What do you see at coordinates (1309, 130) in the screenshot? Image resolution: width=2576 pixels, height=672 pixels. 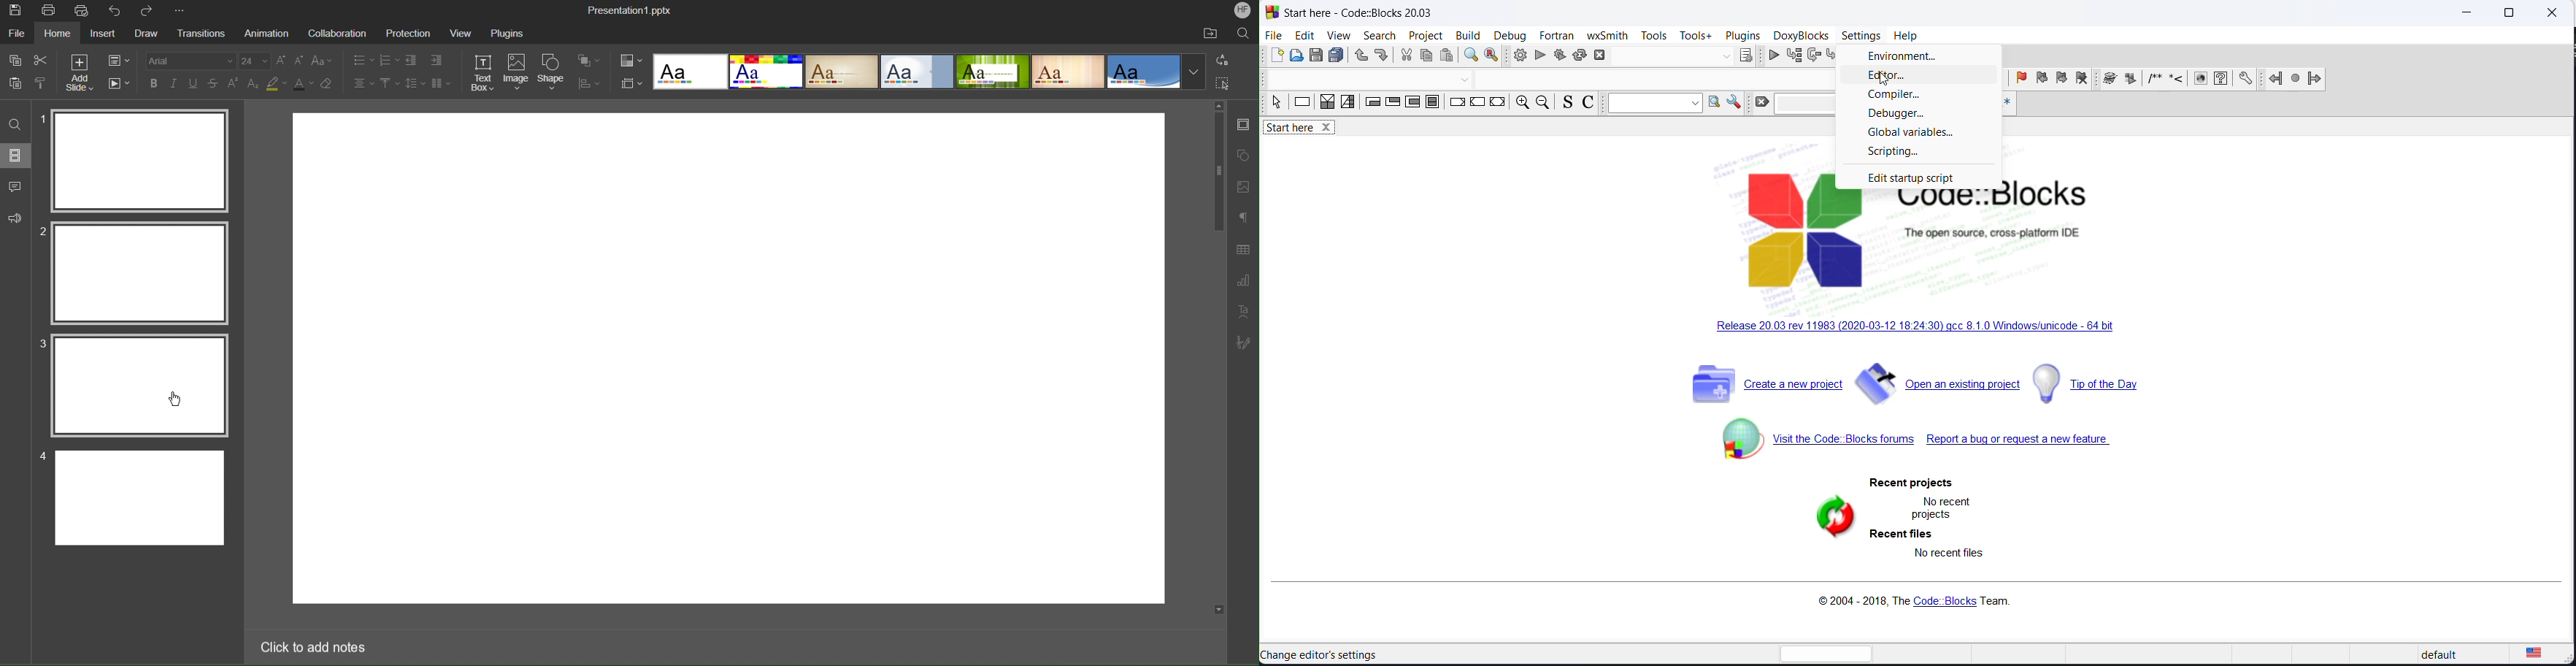 I see `start here tab` at bounding box center [1309, 130].